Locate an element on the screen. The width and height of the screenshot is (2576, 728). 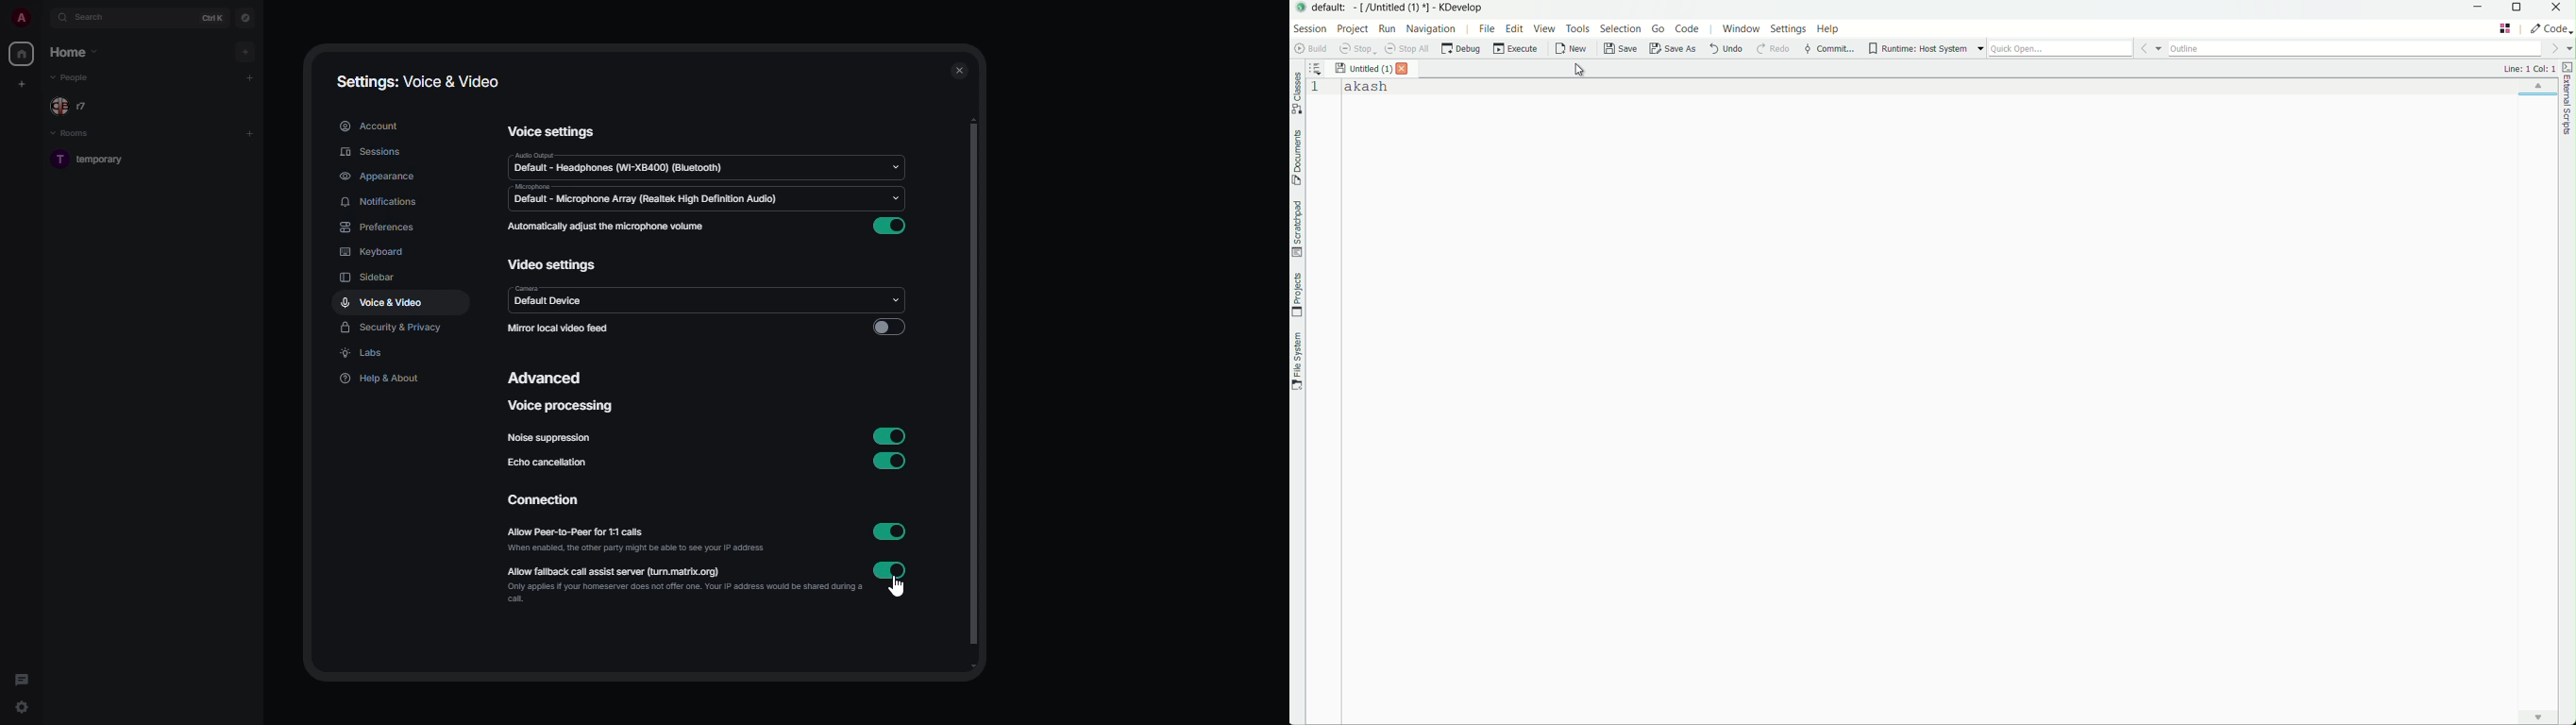
voice settings is located at coordinates (554, 132).